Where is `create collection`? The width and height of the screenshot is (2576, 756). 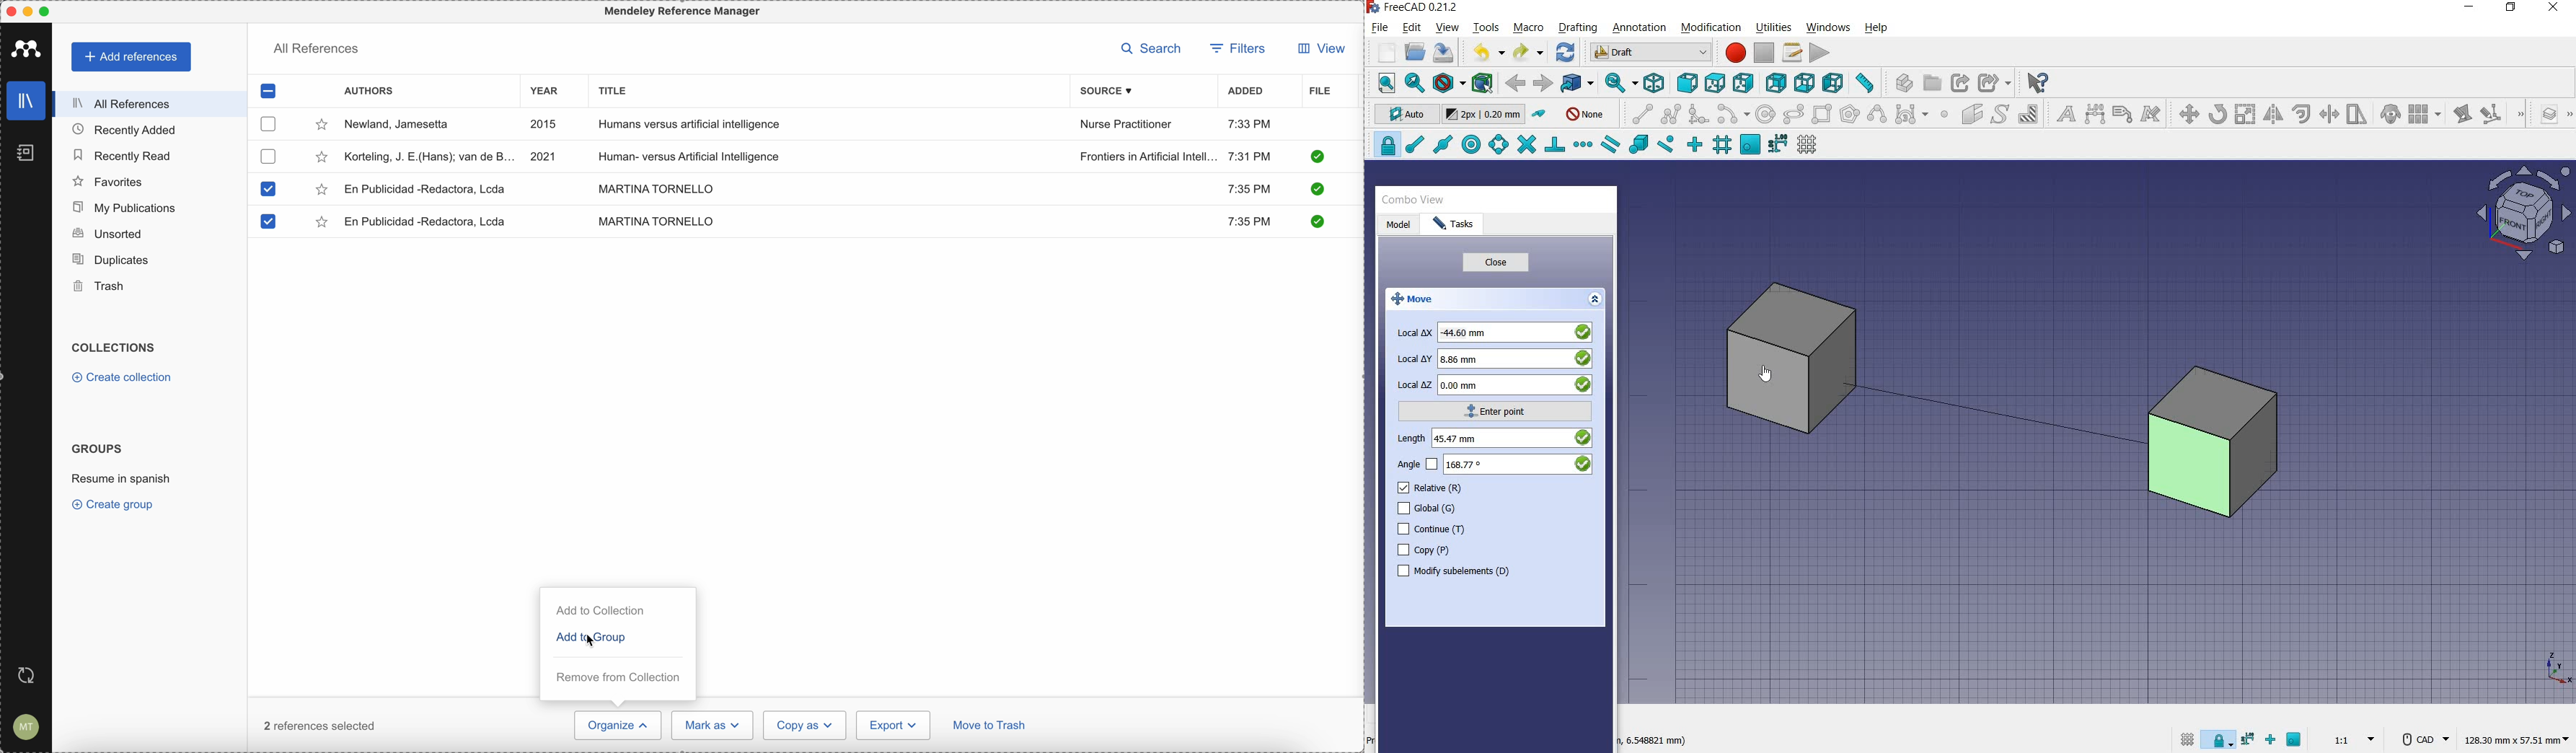
create collection is located at coordinates (125, 379).